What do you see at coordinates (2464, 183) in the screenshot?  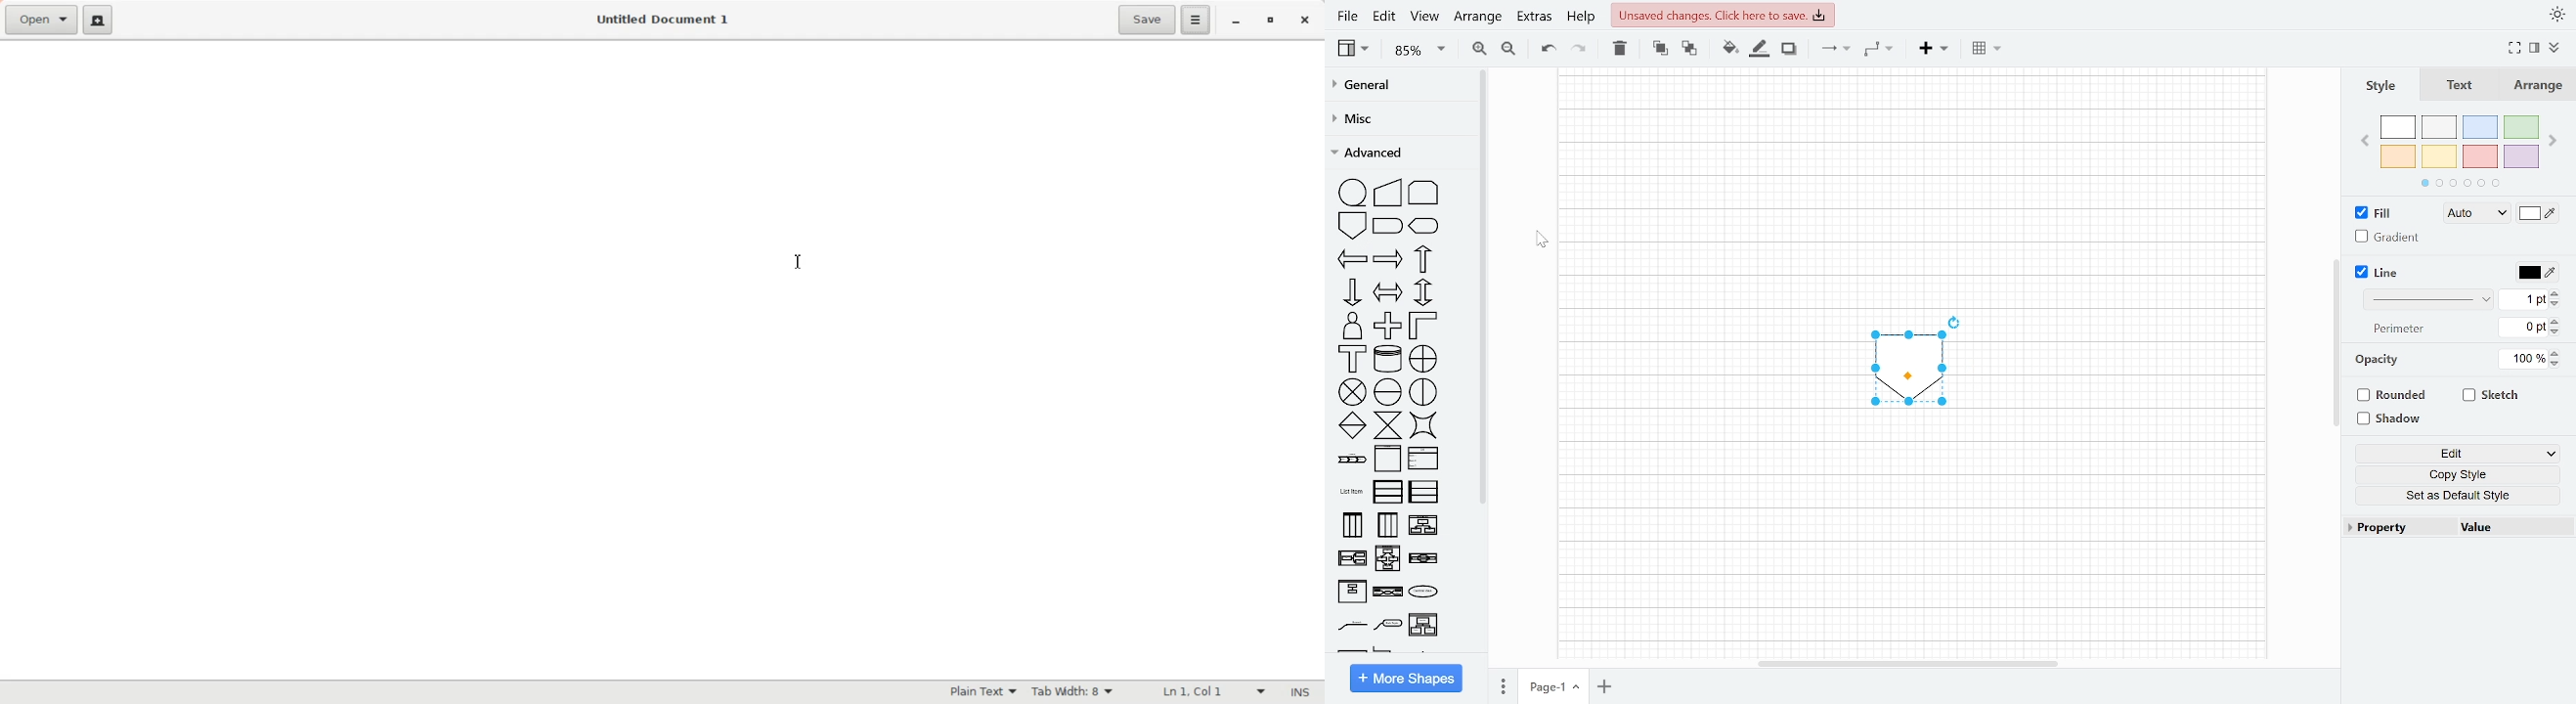 I see `pages in color` at bounding box center [2464, 183].